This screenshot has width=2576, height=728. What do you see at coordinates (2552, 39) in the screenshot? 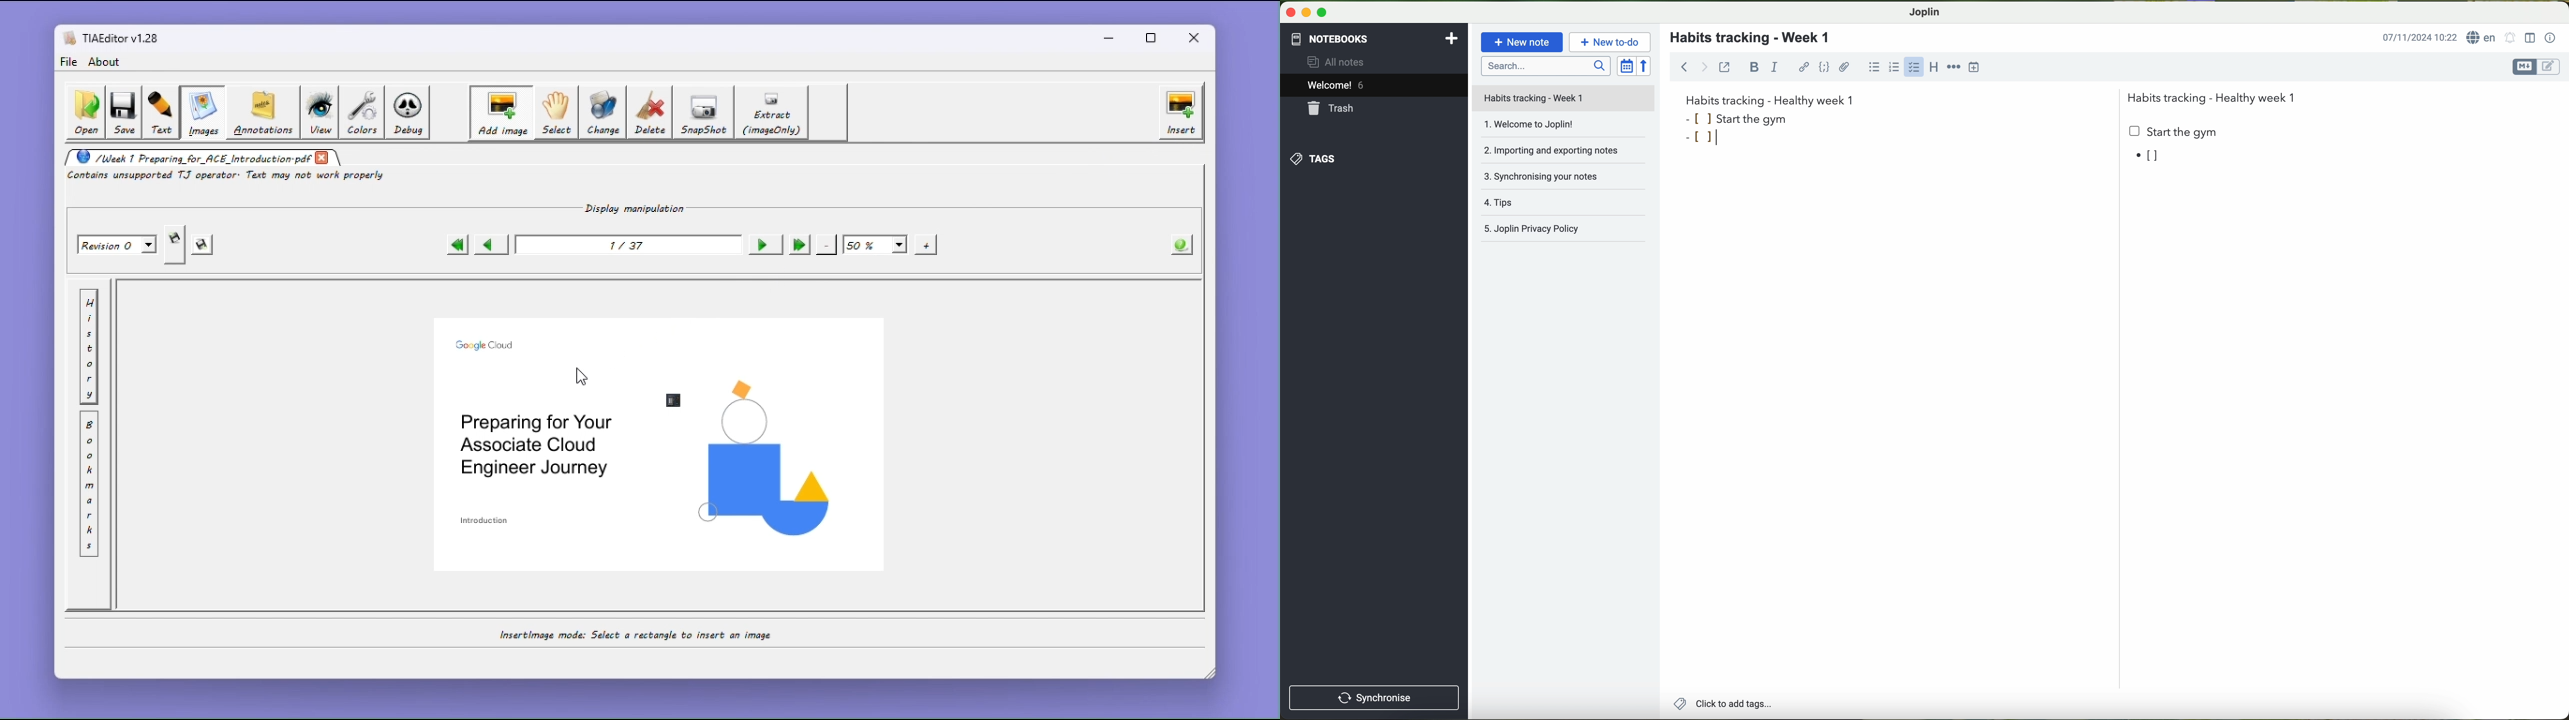
I see `note properties` at bounding box center [2552, 39].